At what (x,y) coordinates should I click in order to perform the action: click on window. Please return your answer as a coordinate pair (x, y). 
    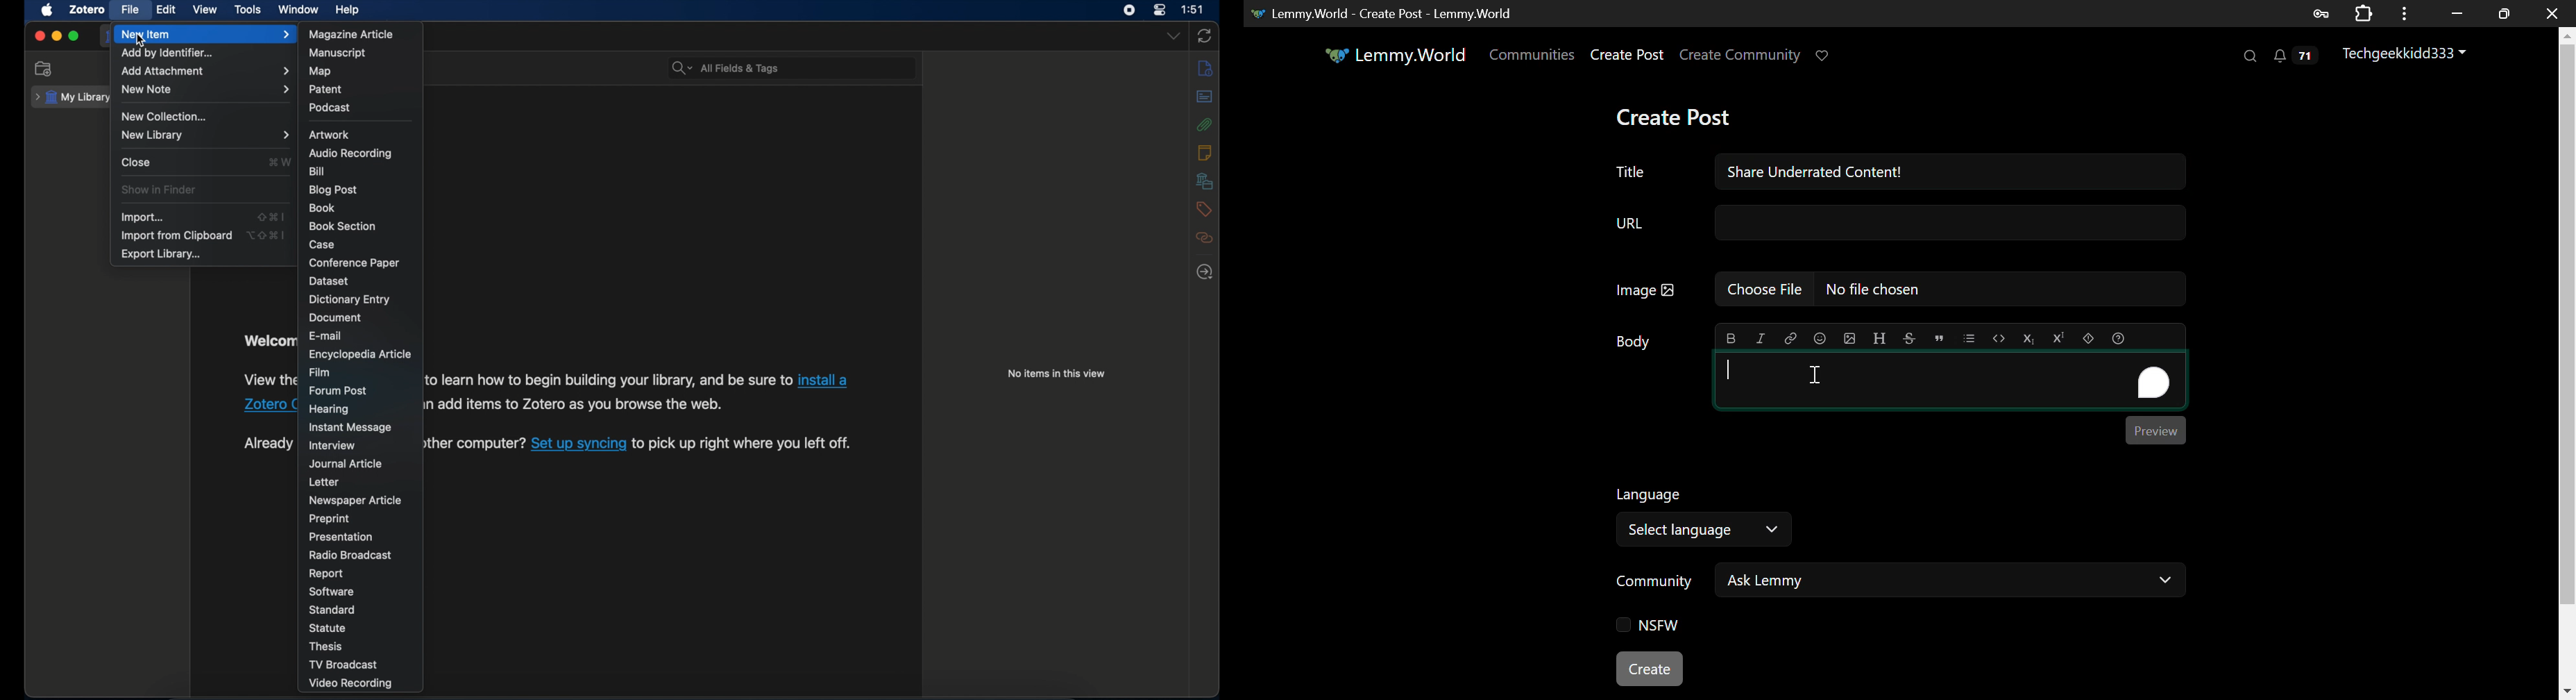
    Looking at the image, I should click on (299, 10).